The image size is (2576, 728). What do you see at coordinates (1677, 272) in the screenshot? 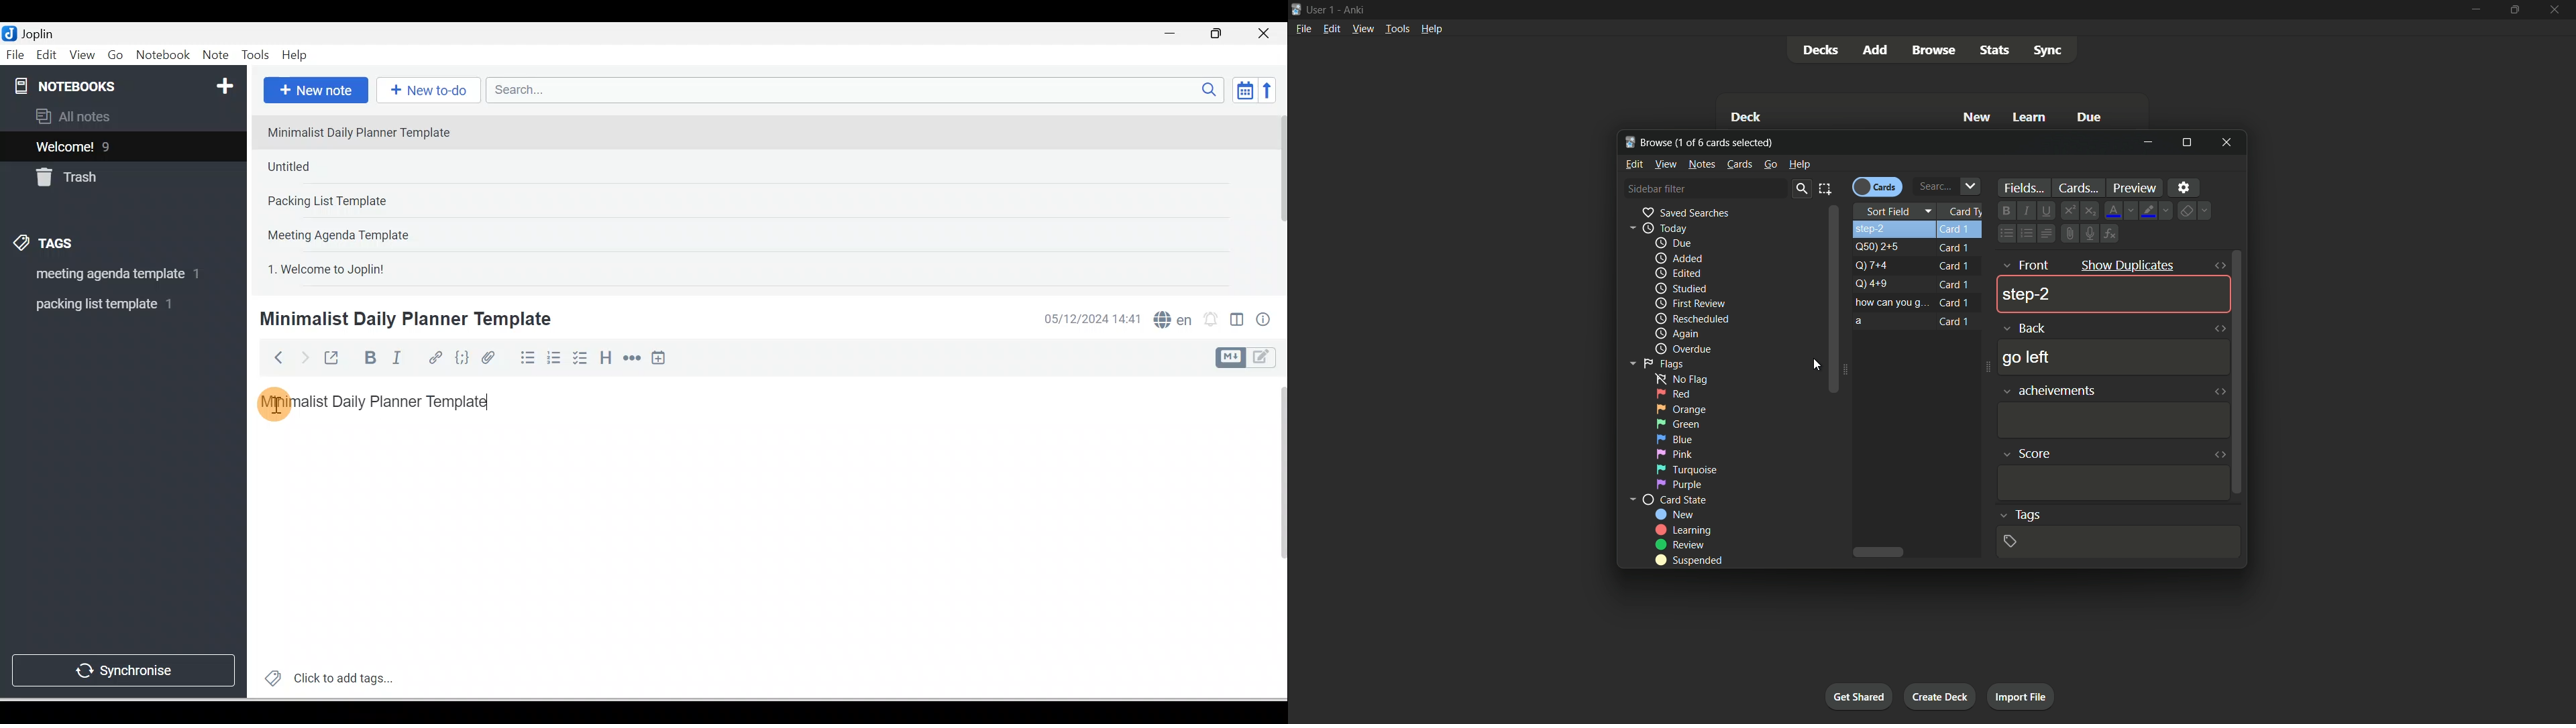
I see ` edited` at bounding box center [1677, 272].